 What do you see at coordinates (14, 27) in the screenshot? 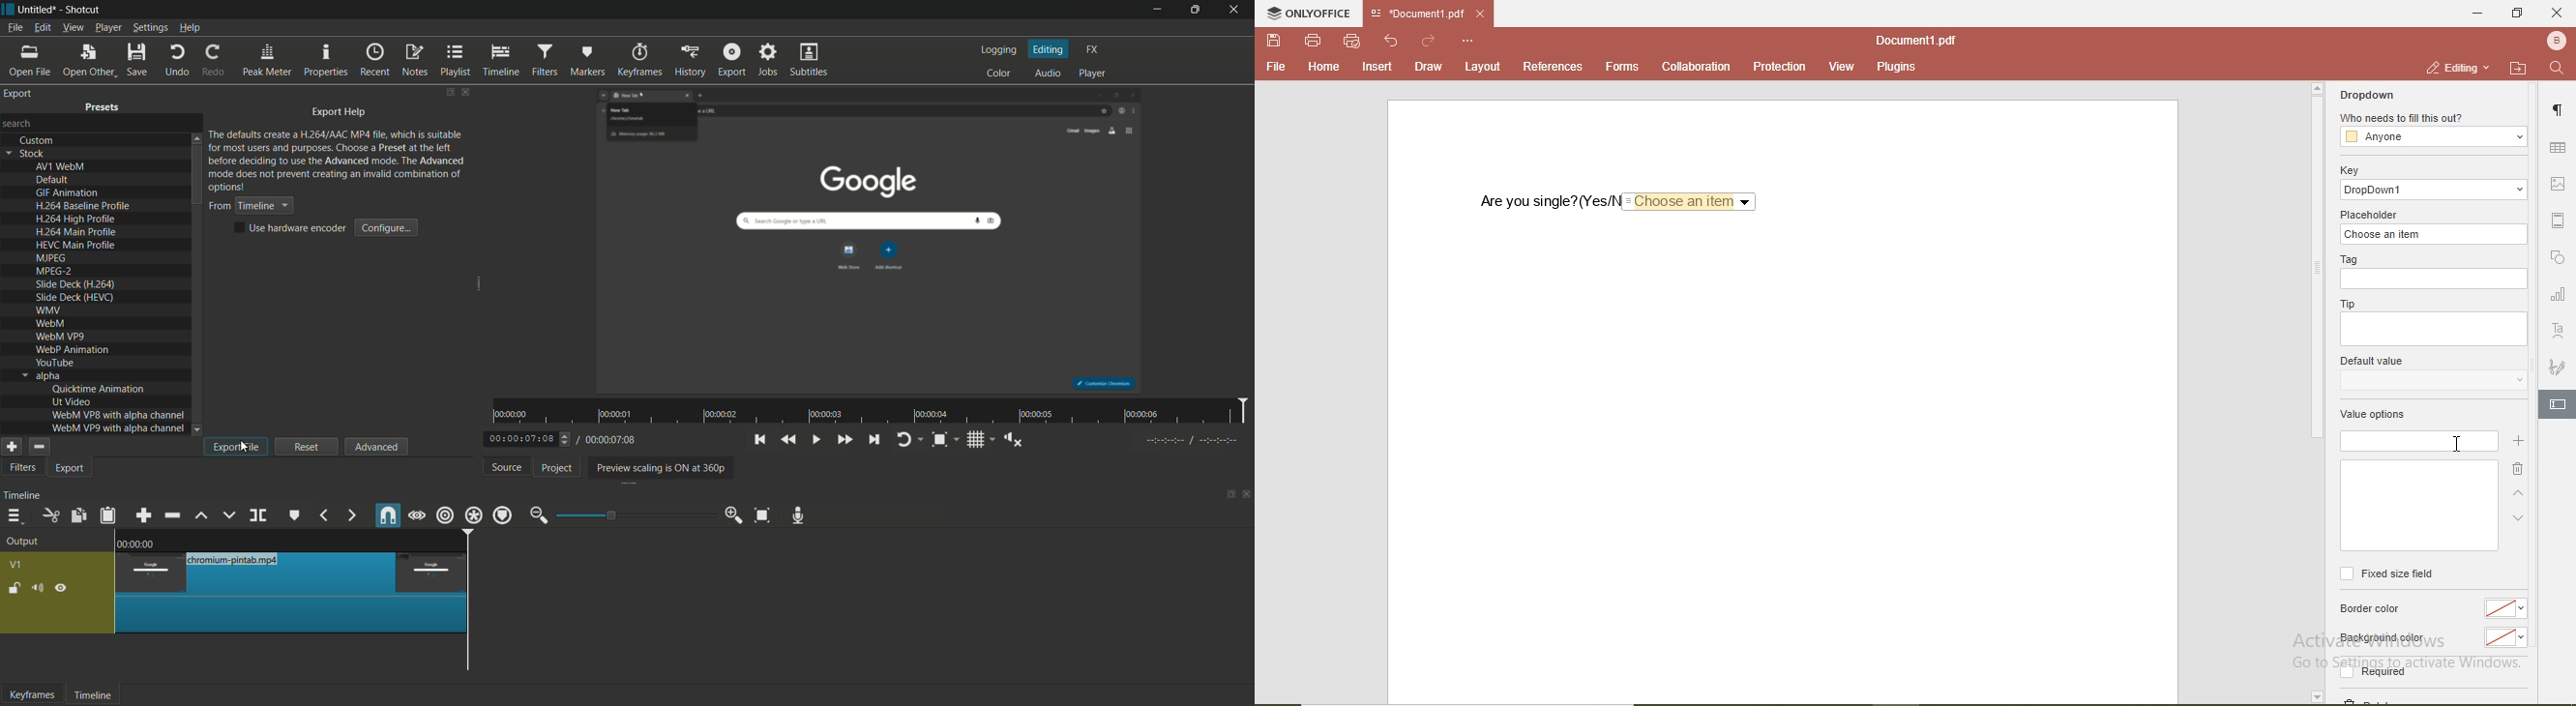
I see `file menu` at bounding box center [14, 27].